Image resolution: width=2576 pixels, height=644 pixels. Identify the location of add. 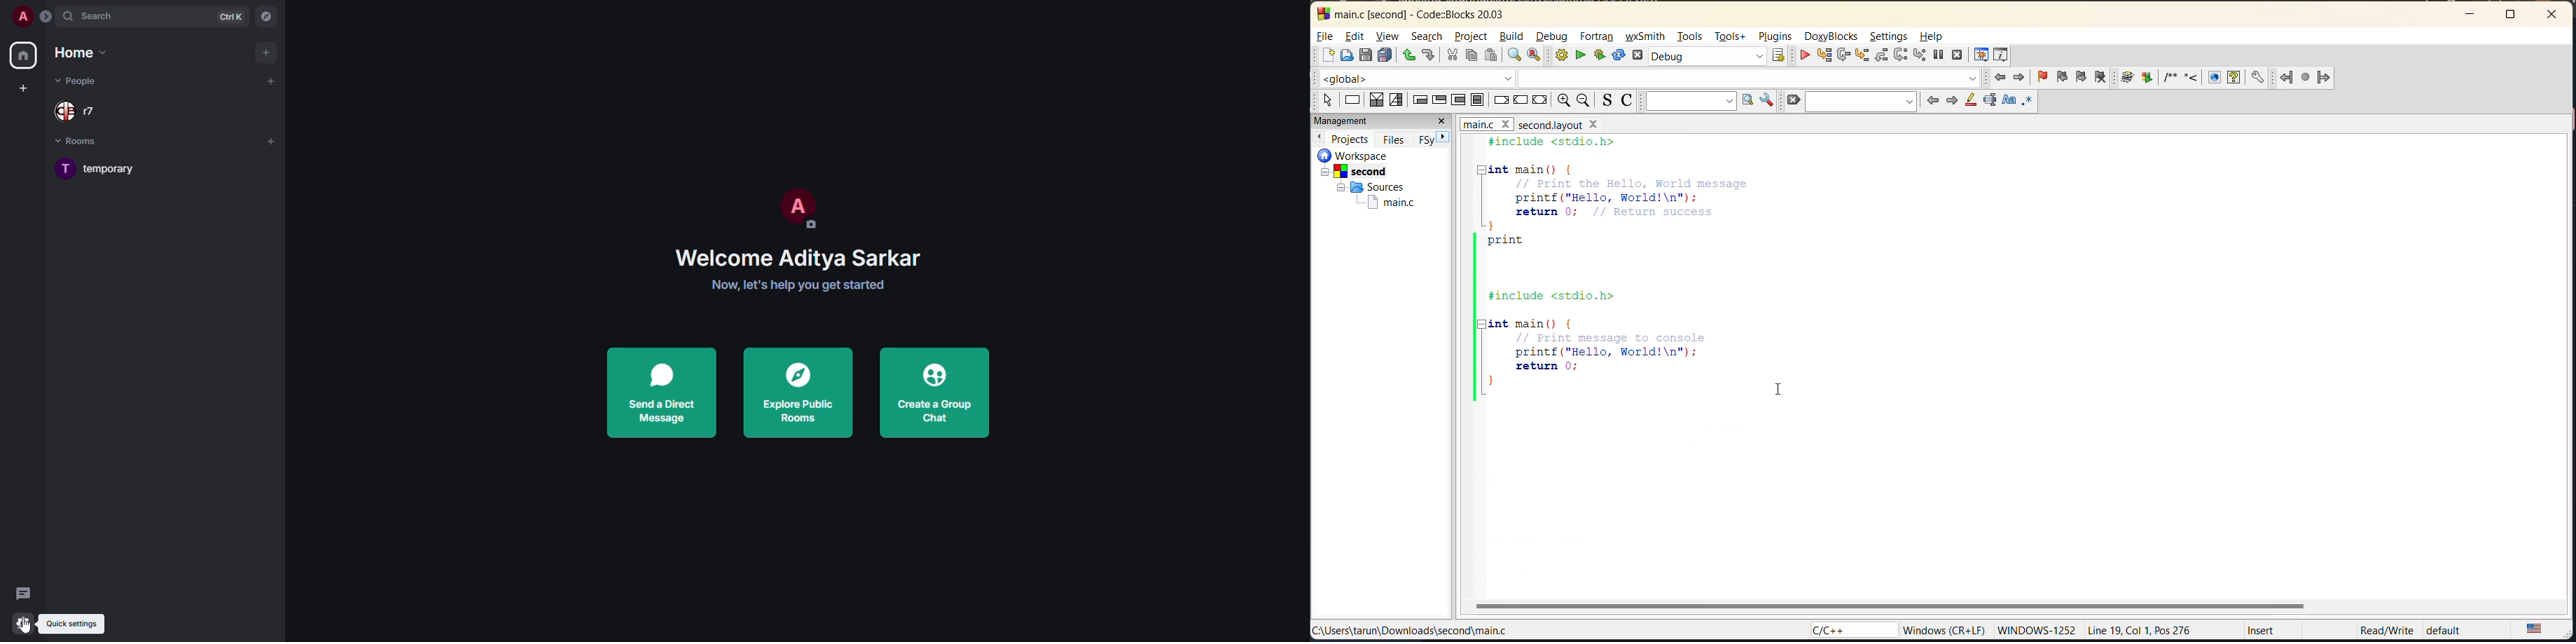
(269, 81).